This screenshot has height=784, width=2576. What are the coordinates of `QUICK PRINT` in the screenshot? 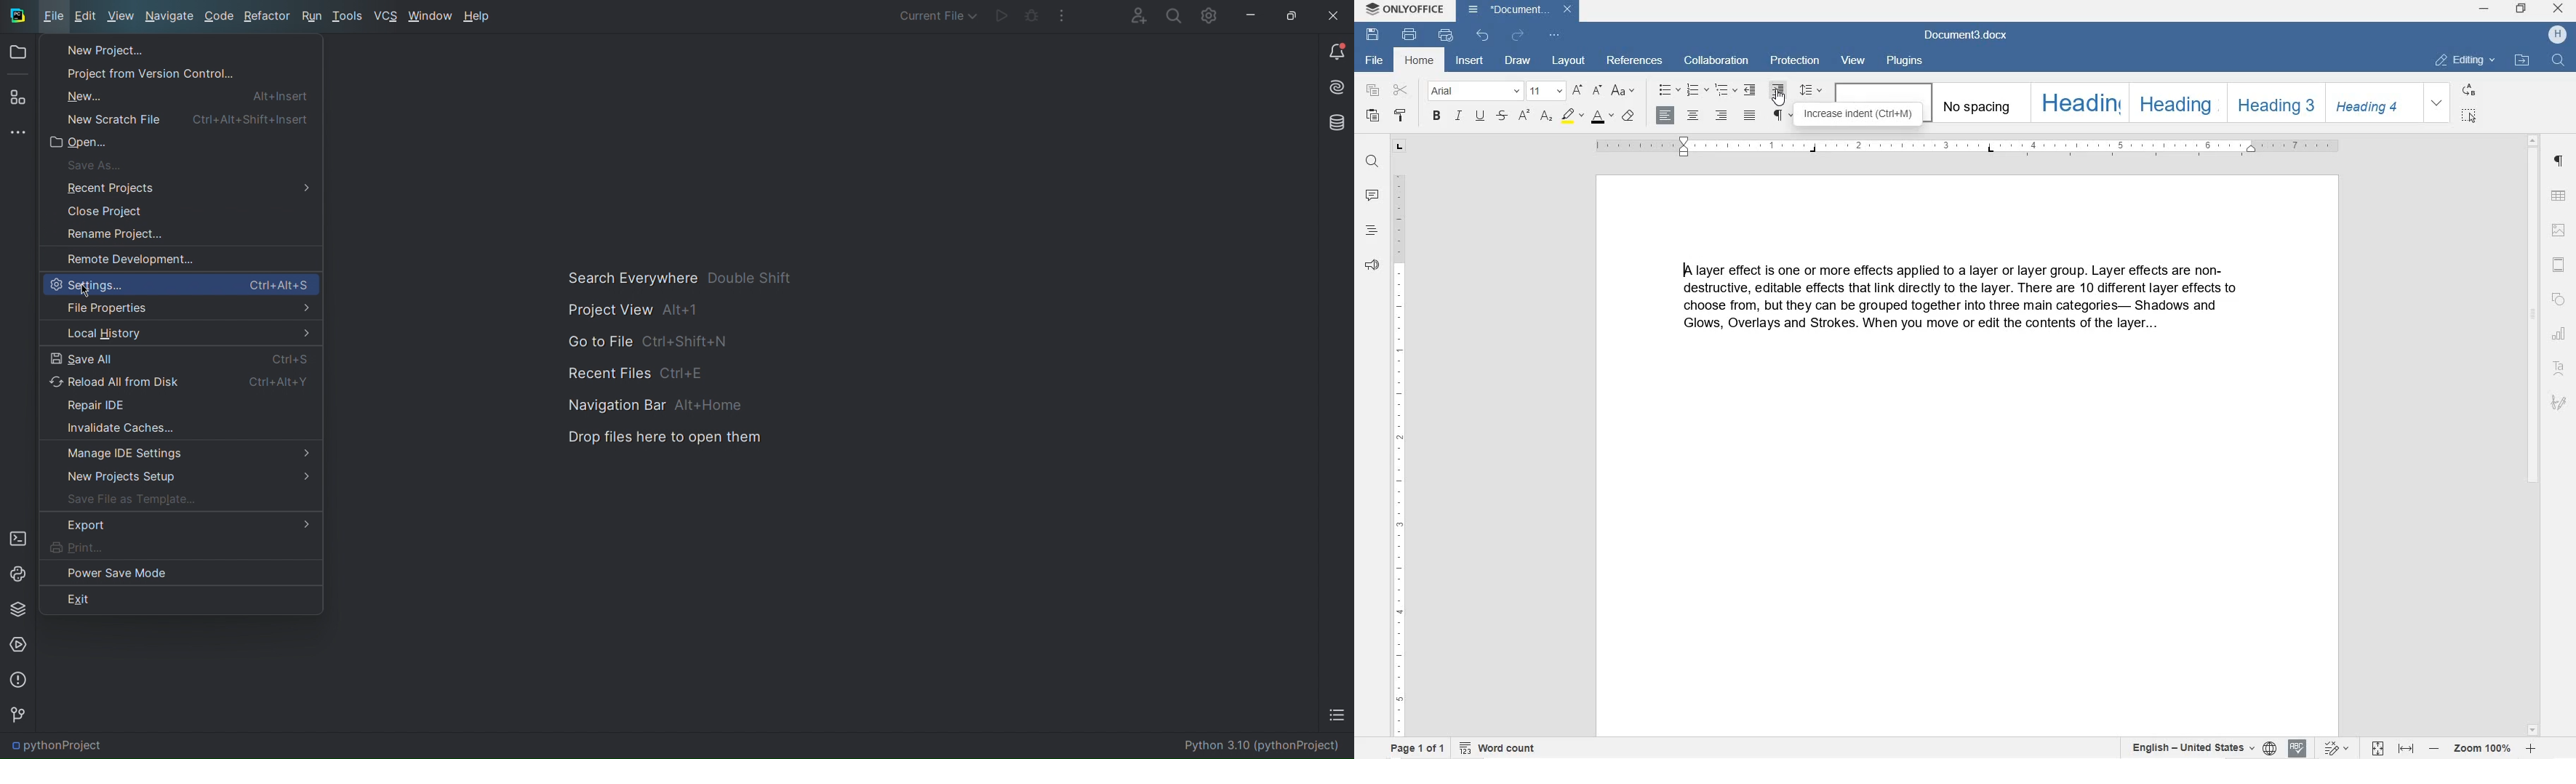 It's located at (1445, 35).